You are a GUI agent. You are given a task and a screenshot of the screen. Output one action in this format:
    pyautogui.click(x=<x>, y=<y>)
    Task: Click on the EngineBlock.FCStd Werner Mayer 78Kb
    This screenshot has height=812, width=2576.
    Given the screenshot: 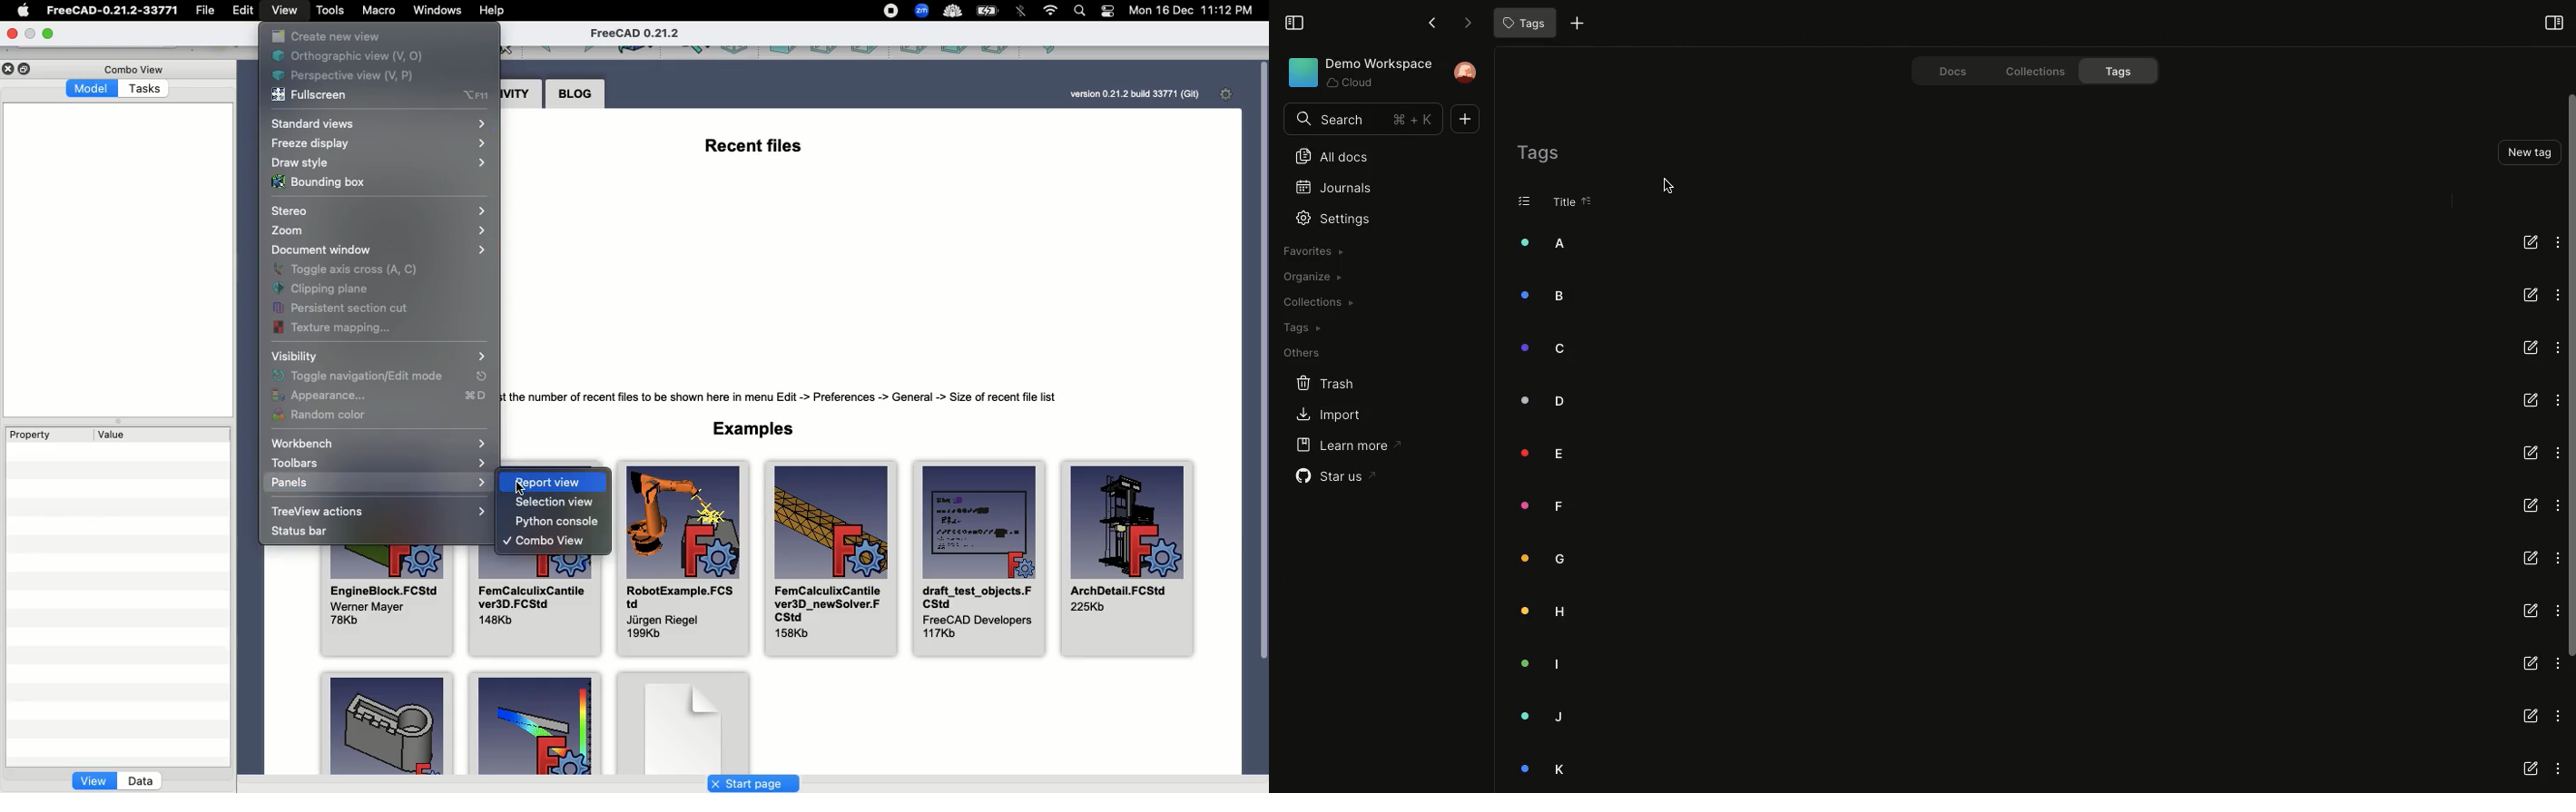 What is the action you would take?
    pyautogui.click(x=389, y=601)
    